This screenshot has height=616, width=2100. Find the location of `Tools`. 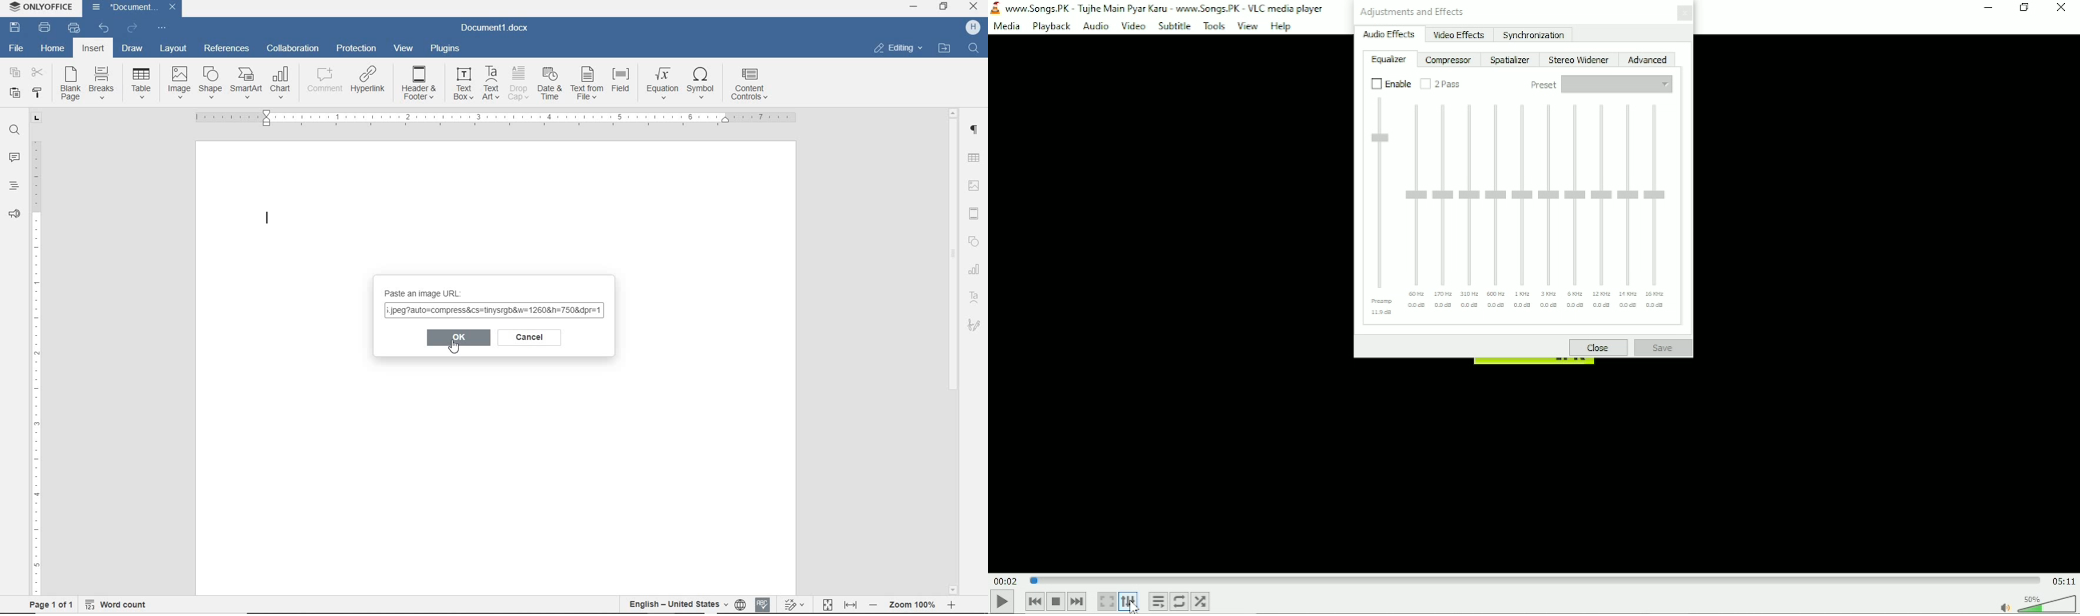

Tools is located at coordinates (1213, 27).